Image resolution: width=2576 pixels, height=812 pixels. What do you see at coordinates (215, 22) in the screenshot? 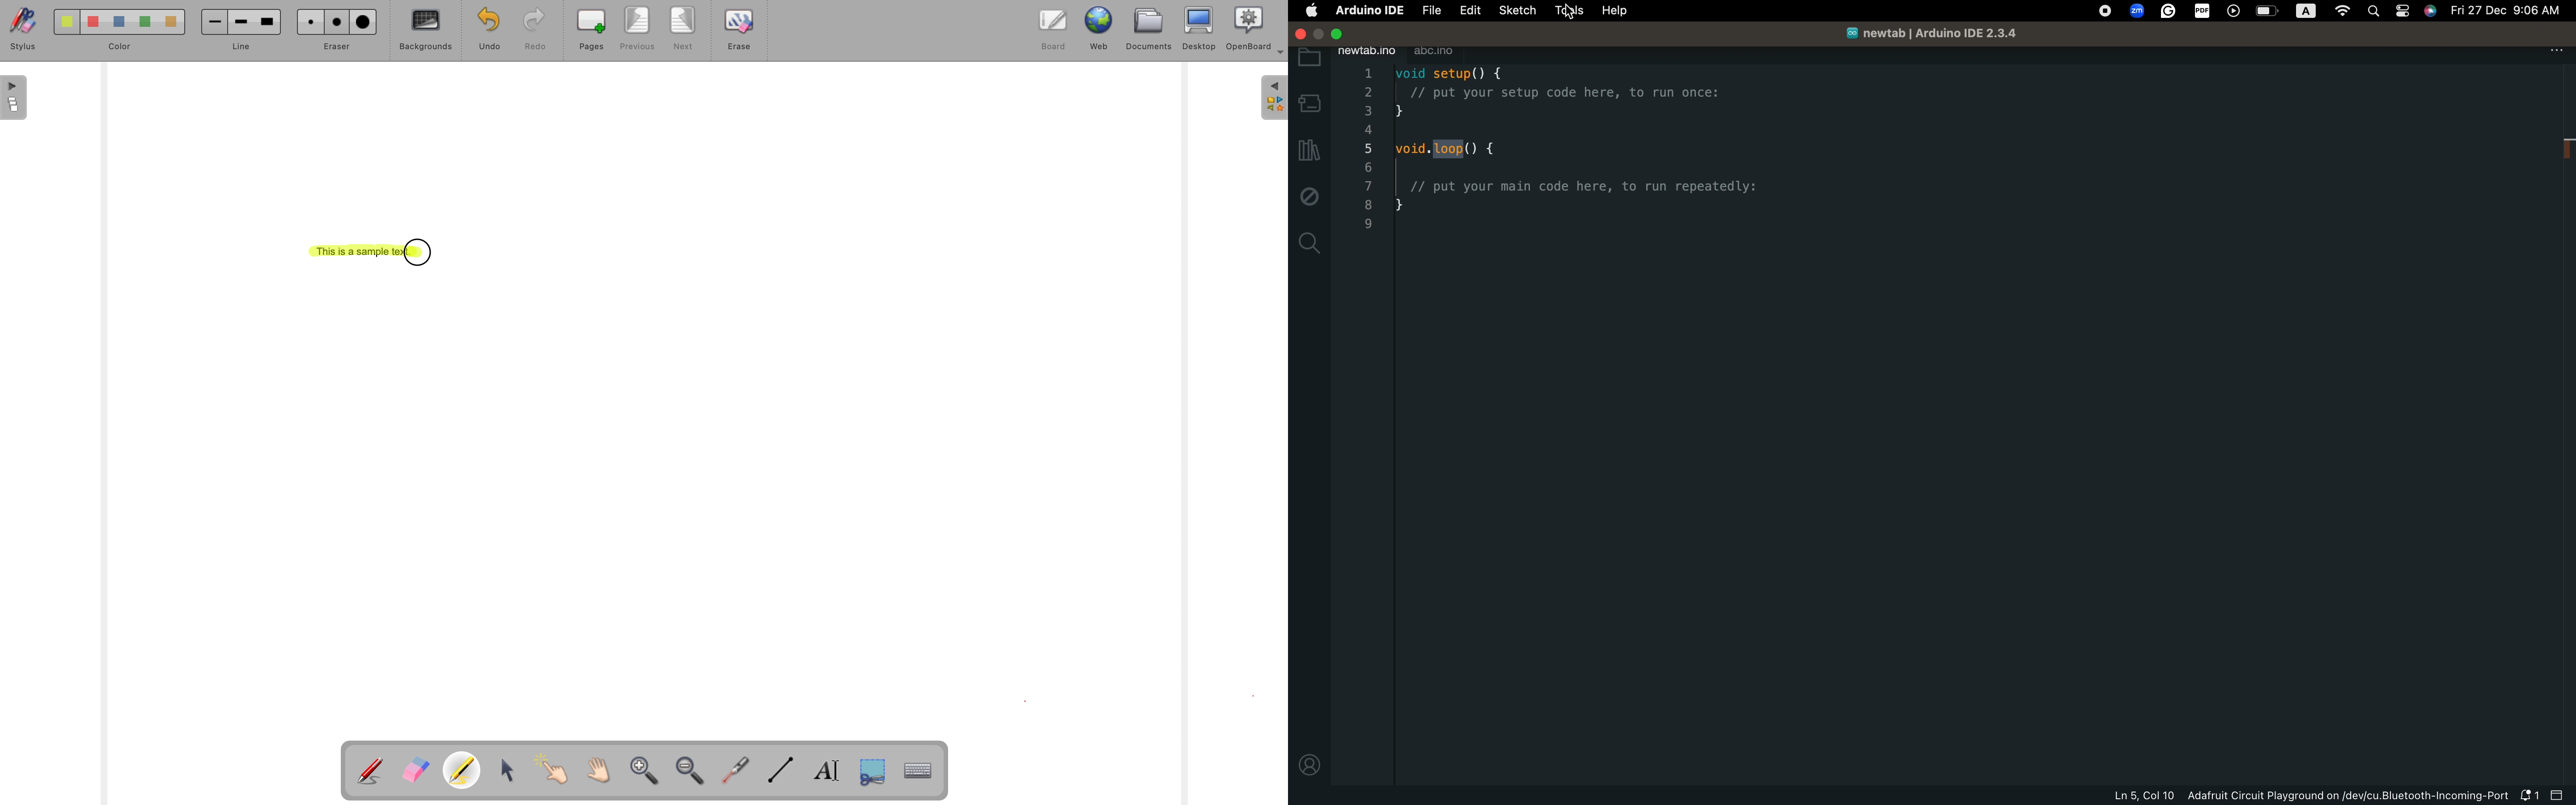
I see `Small line` at bounding box center [215, 22].